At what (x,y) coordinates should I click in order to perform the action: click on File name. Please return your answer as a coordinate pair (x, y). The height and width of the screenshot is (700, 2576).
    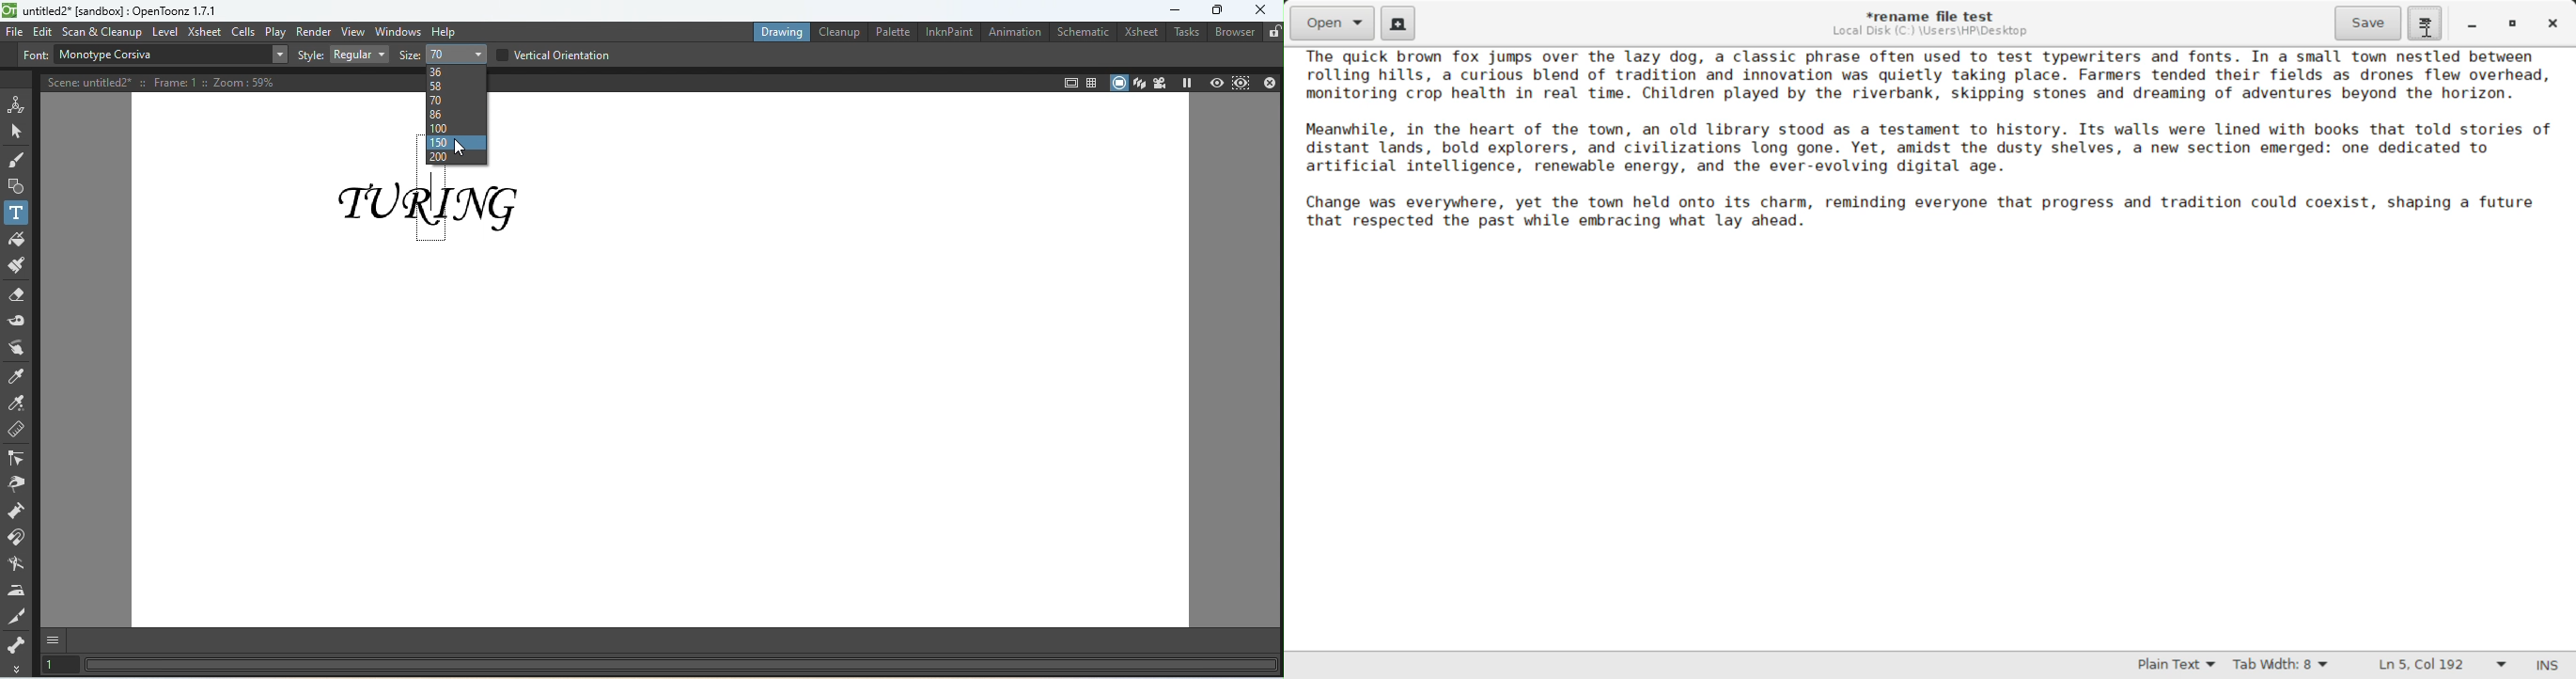
    Looking at the image, I should click on (112, 9).